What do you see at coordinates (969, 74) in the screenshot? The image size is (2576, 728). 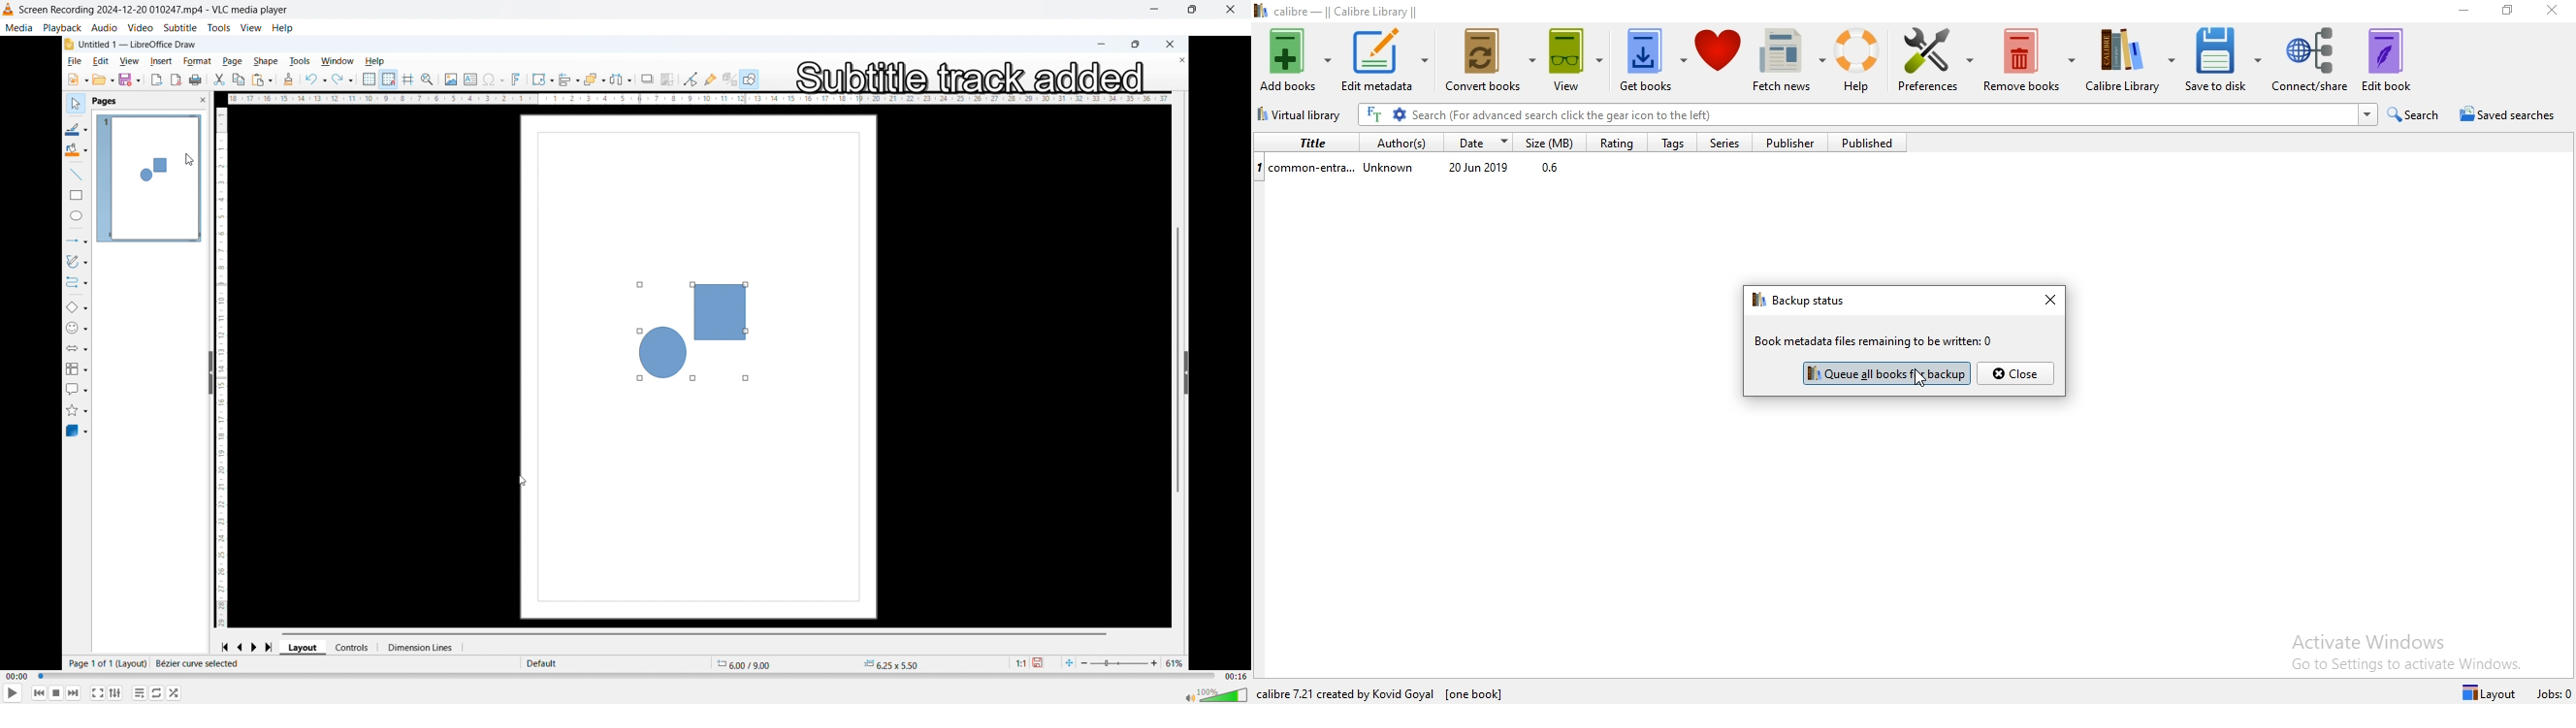 I see `Subtitle track added ` at bounding box center [969, 74].